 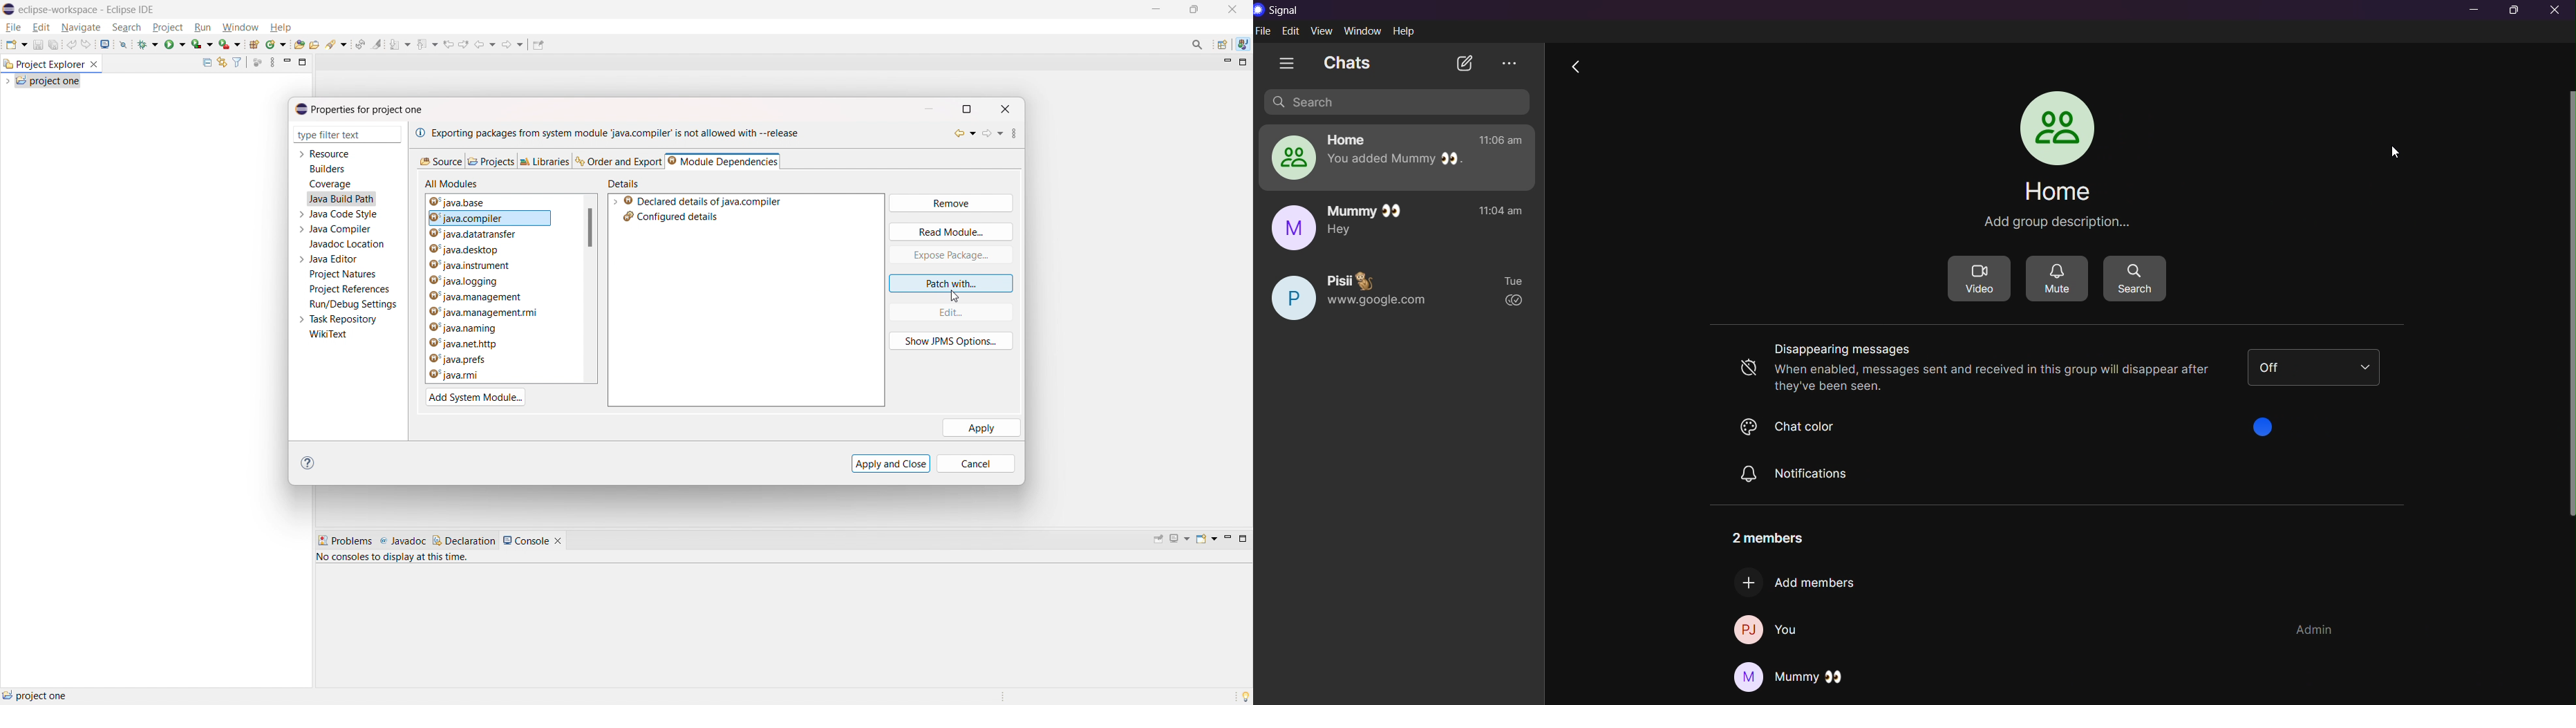 What do you see at coordinates (342, 229) in the screenshot?
I see `java compiler` at bounding box center [342, 229].